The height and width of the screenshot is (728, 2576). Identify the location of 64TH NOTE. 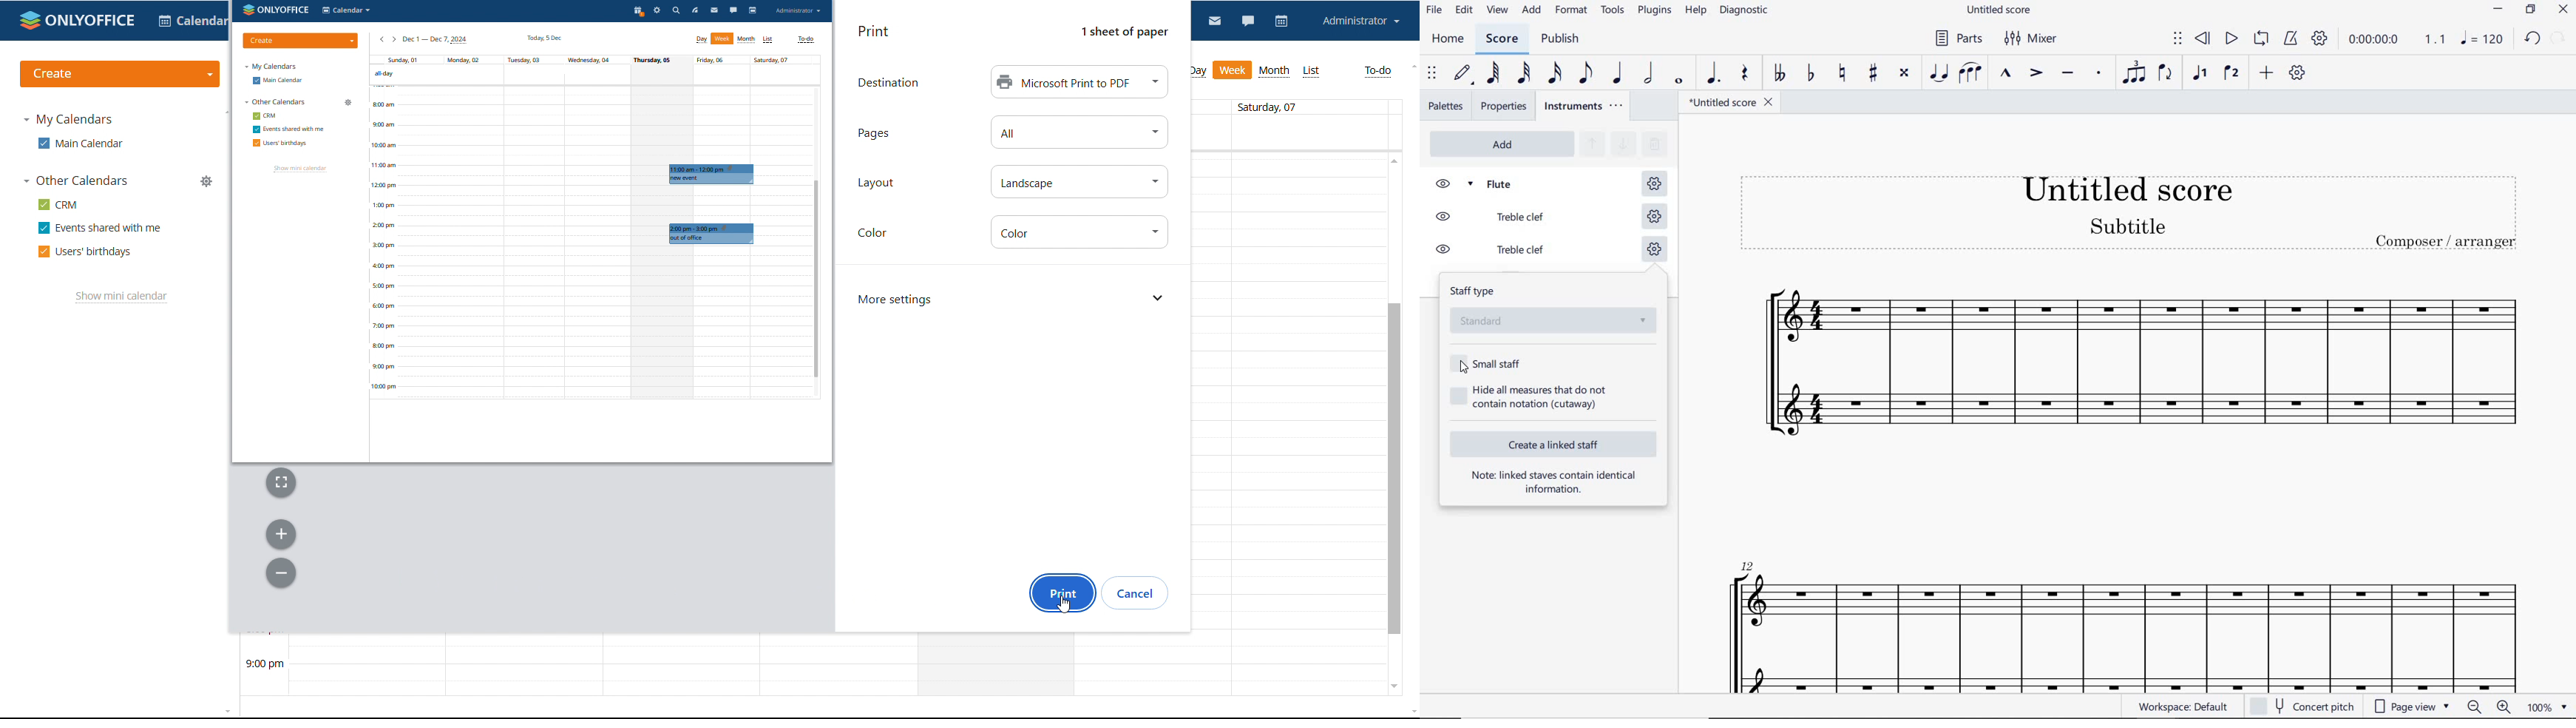
(1494, 73).